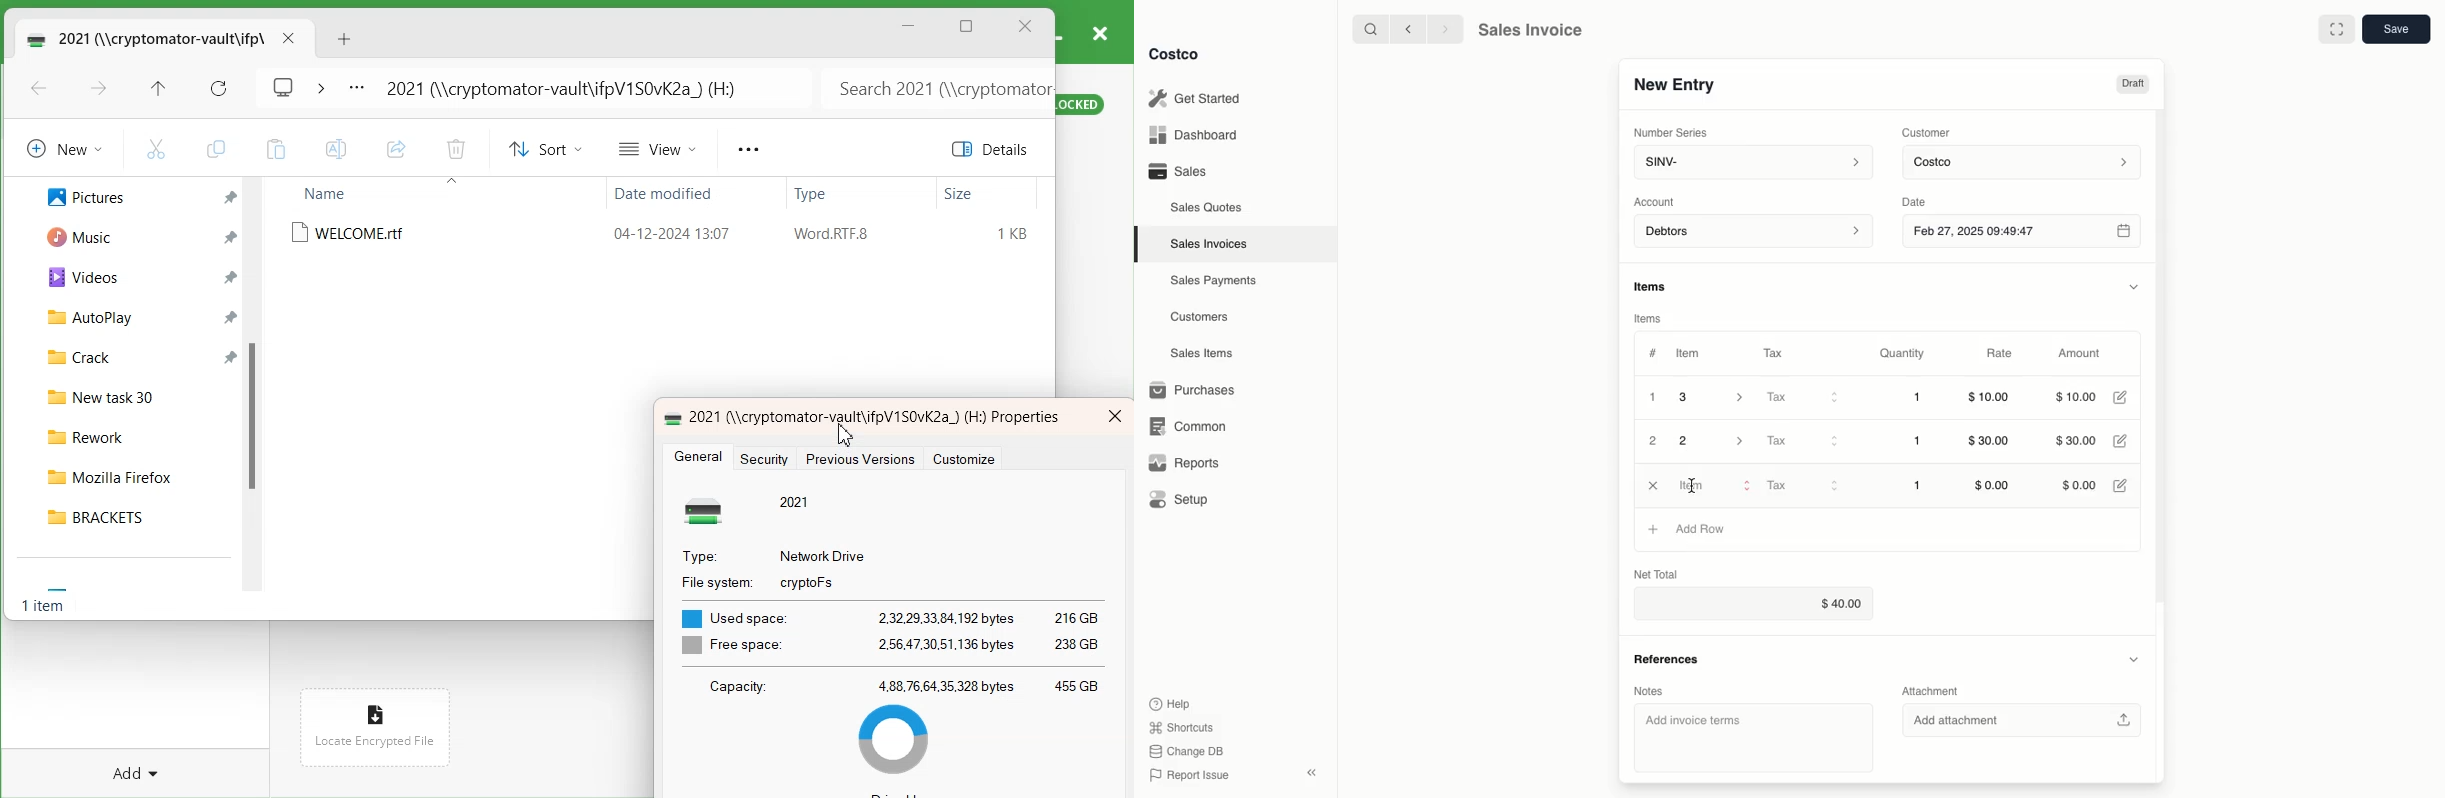 The height and width of the screenshot is (812, 2464). I want to click on Quantity, so click(1904, 353).